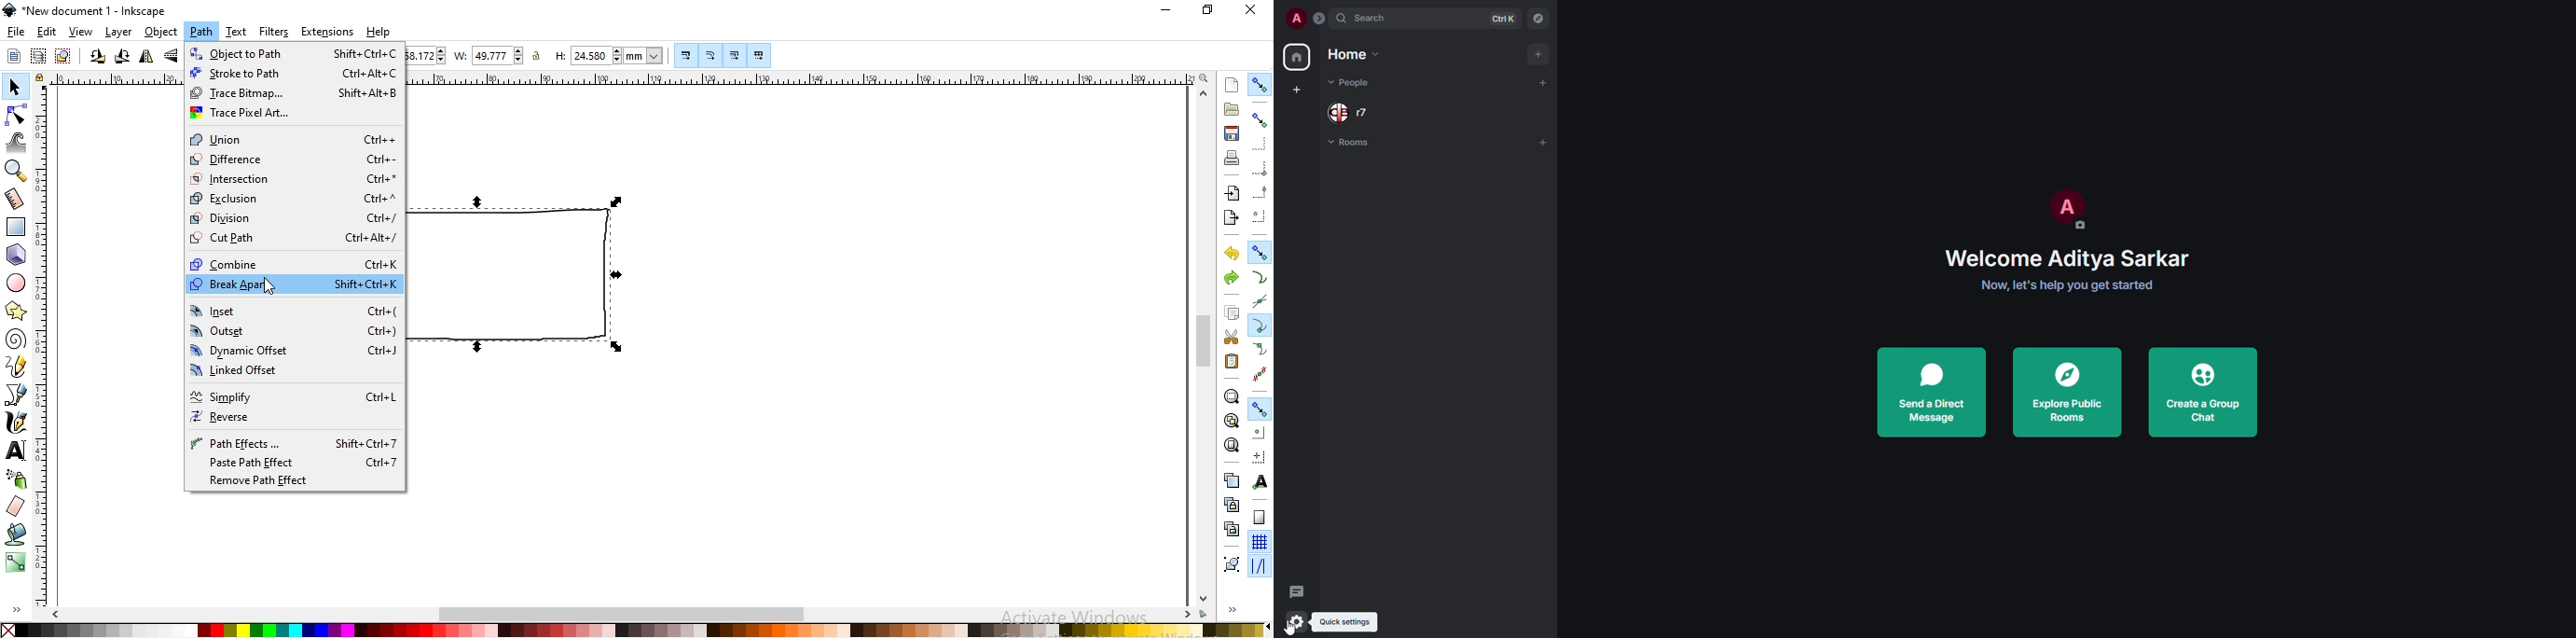 The image size is (2576, 644). What do you see at coordinates (291, 421) in the screenshot?
I see `verse` at bounding box center [291, 421].